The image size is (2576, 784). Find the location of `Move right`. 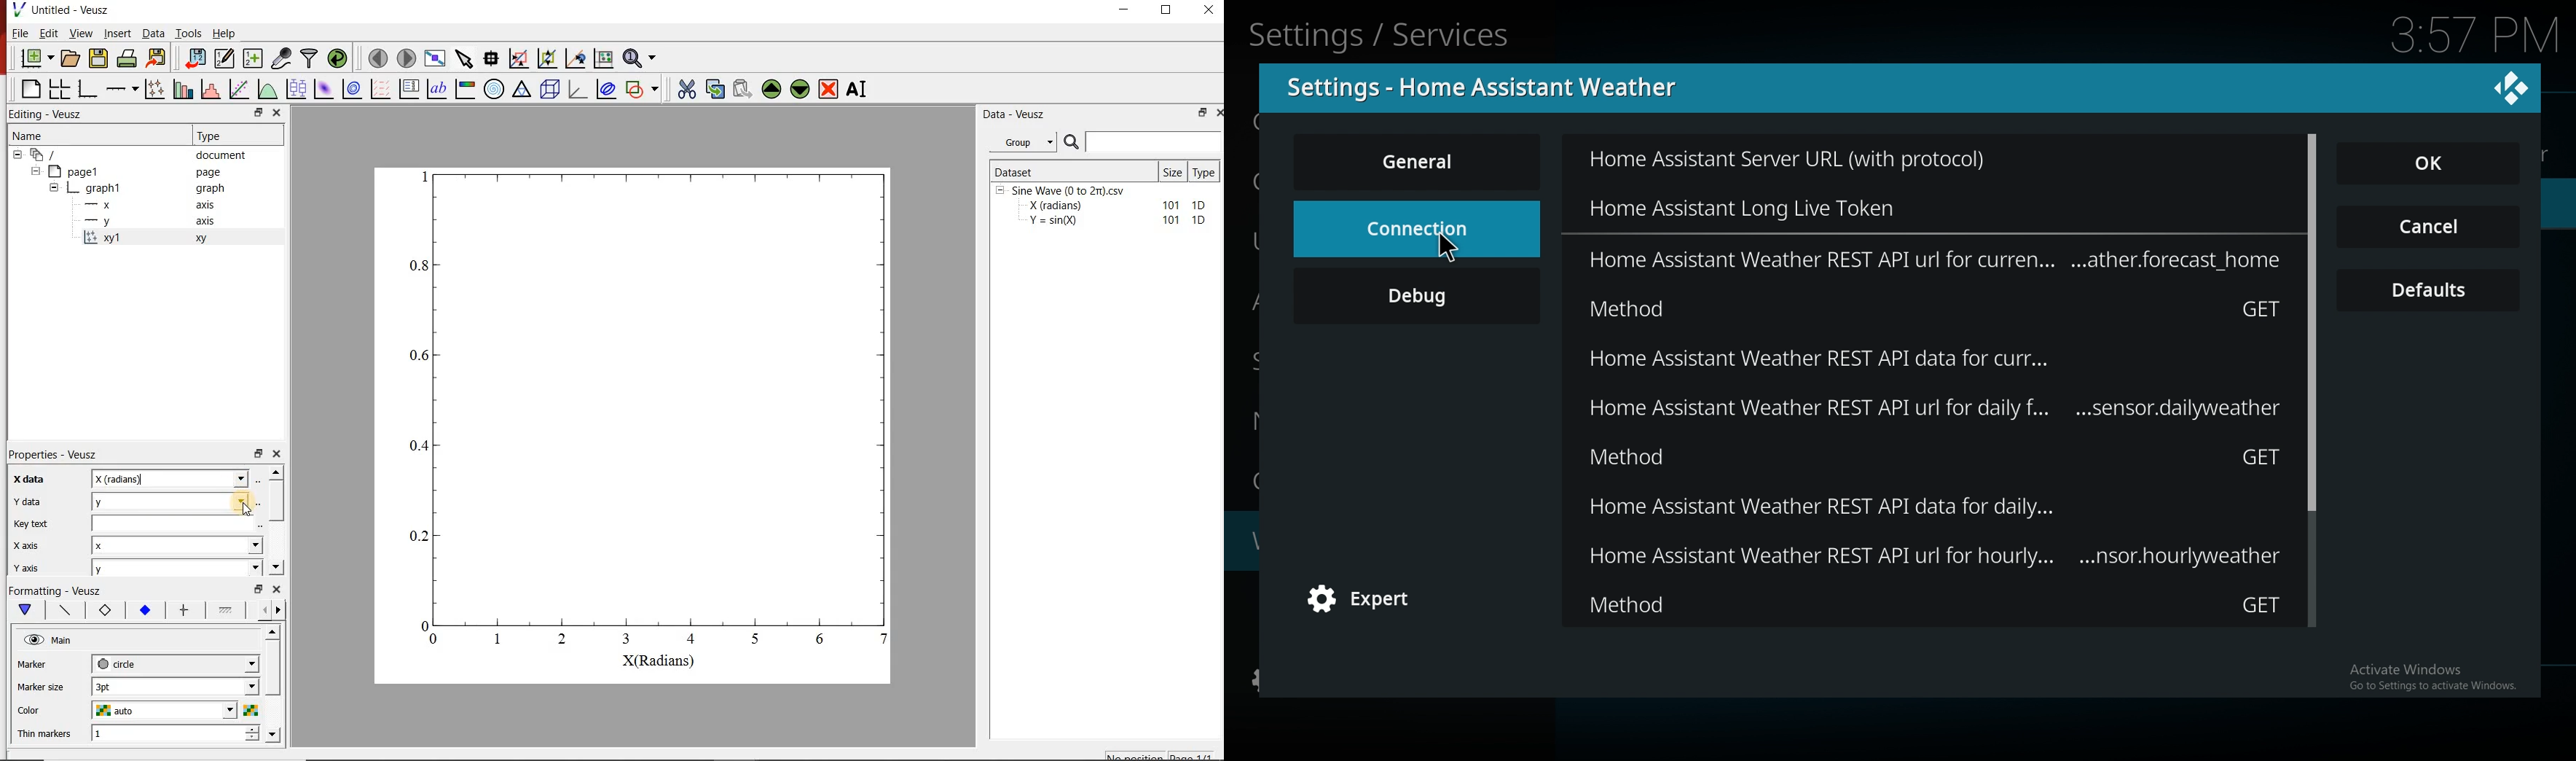

Move right is located at coordinates (280, 610).